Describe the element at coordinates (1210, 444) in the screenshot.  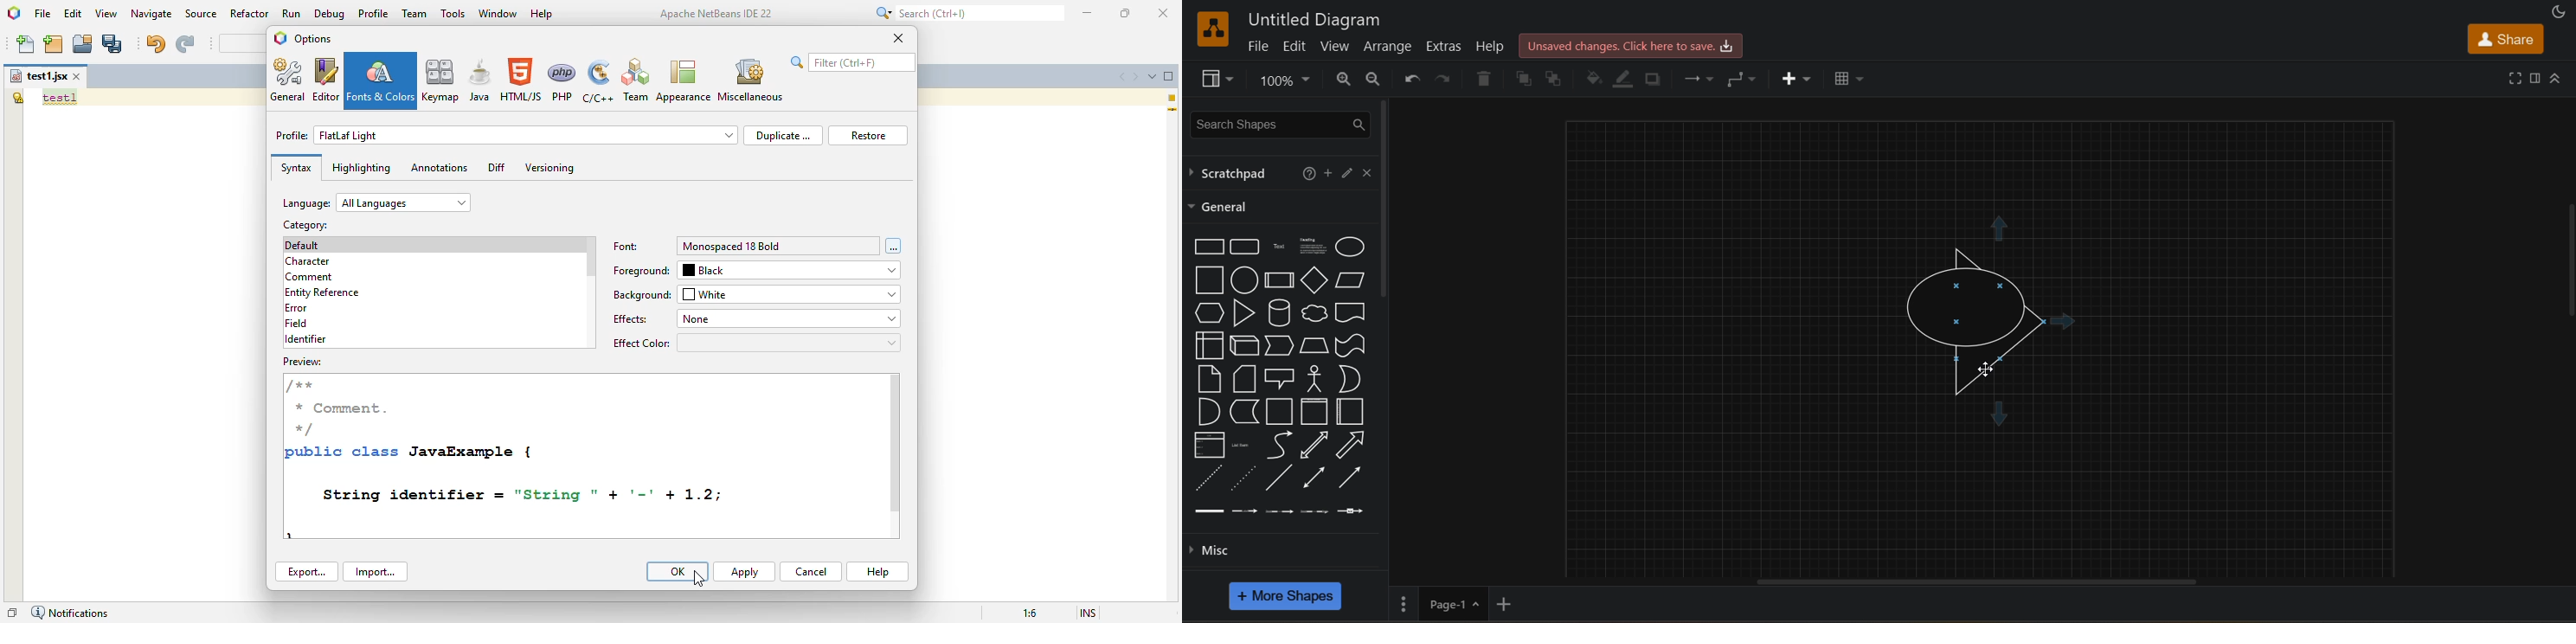
I see `list` at that location.